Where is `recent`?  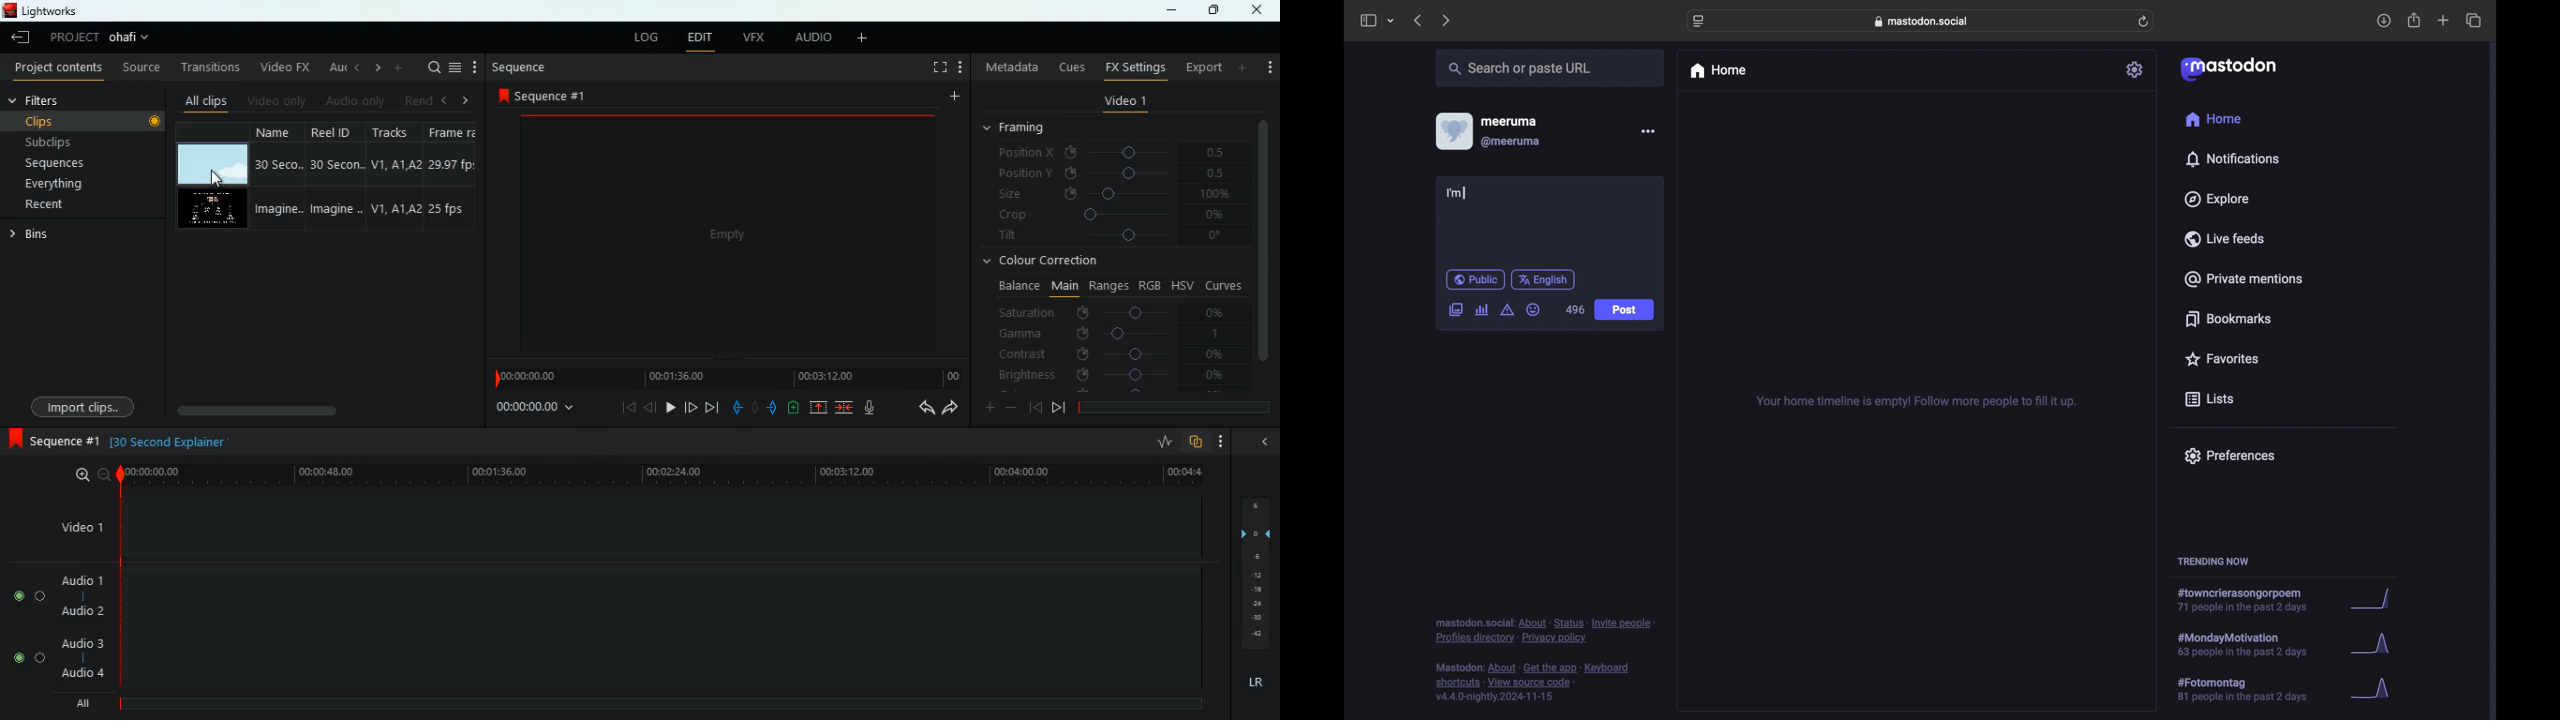
recent is located at coordinates (66, 206).